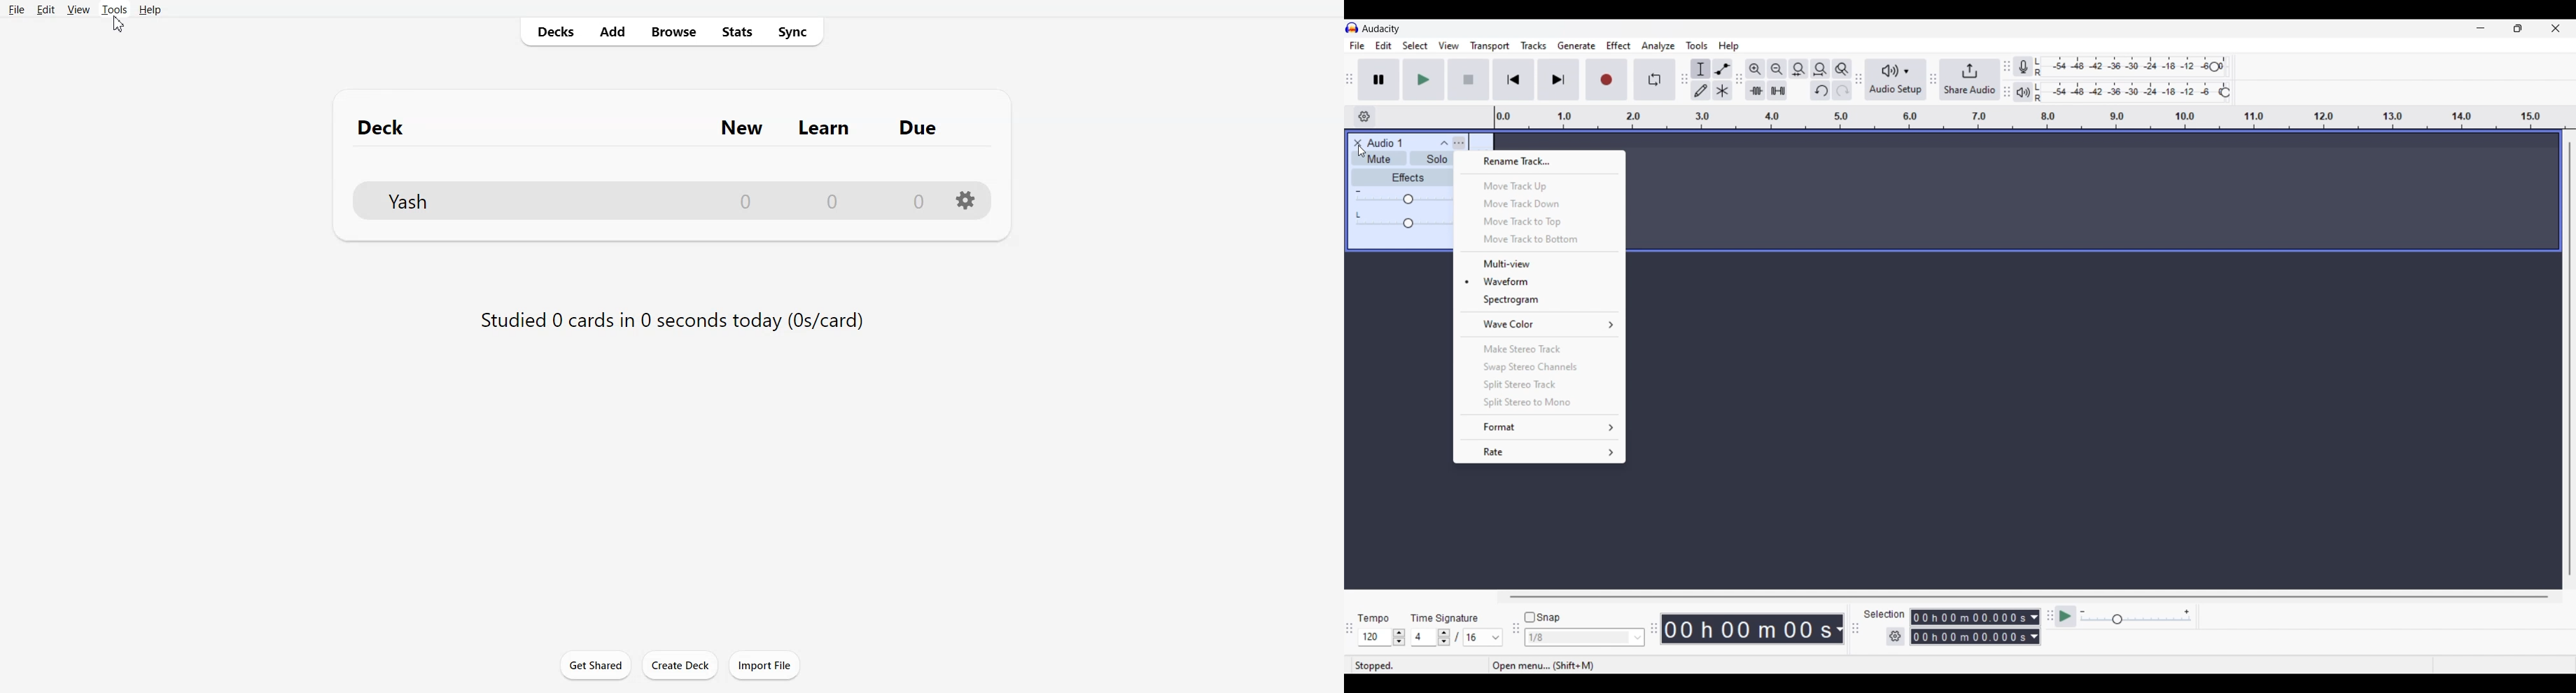  I want to click on Mute, so click(1377, 160).